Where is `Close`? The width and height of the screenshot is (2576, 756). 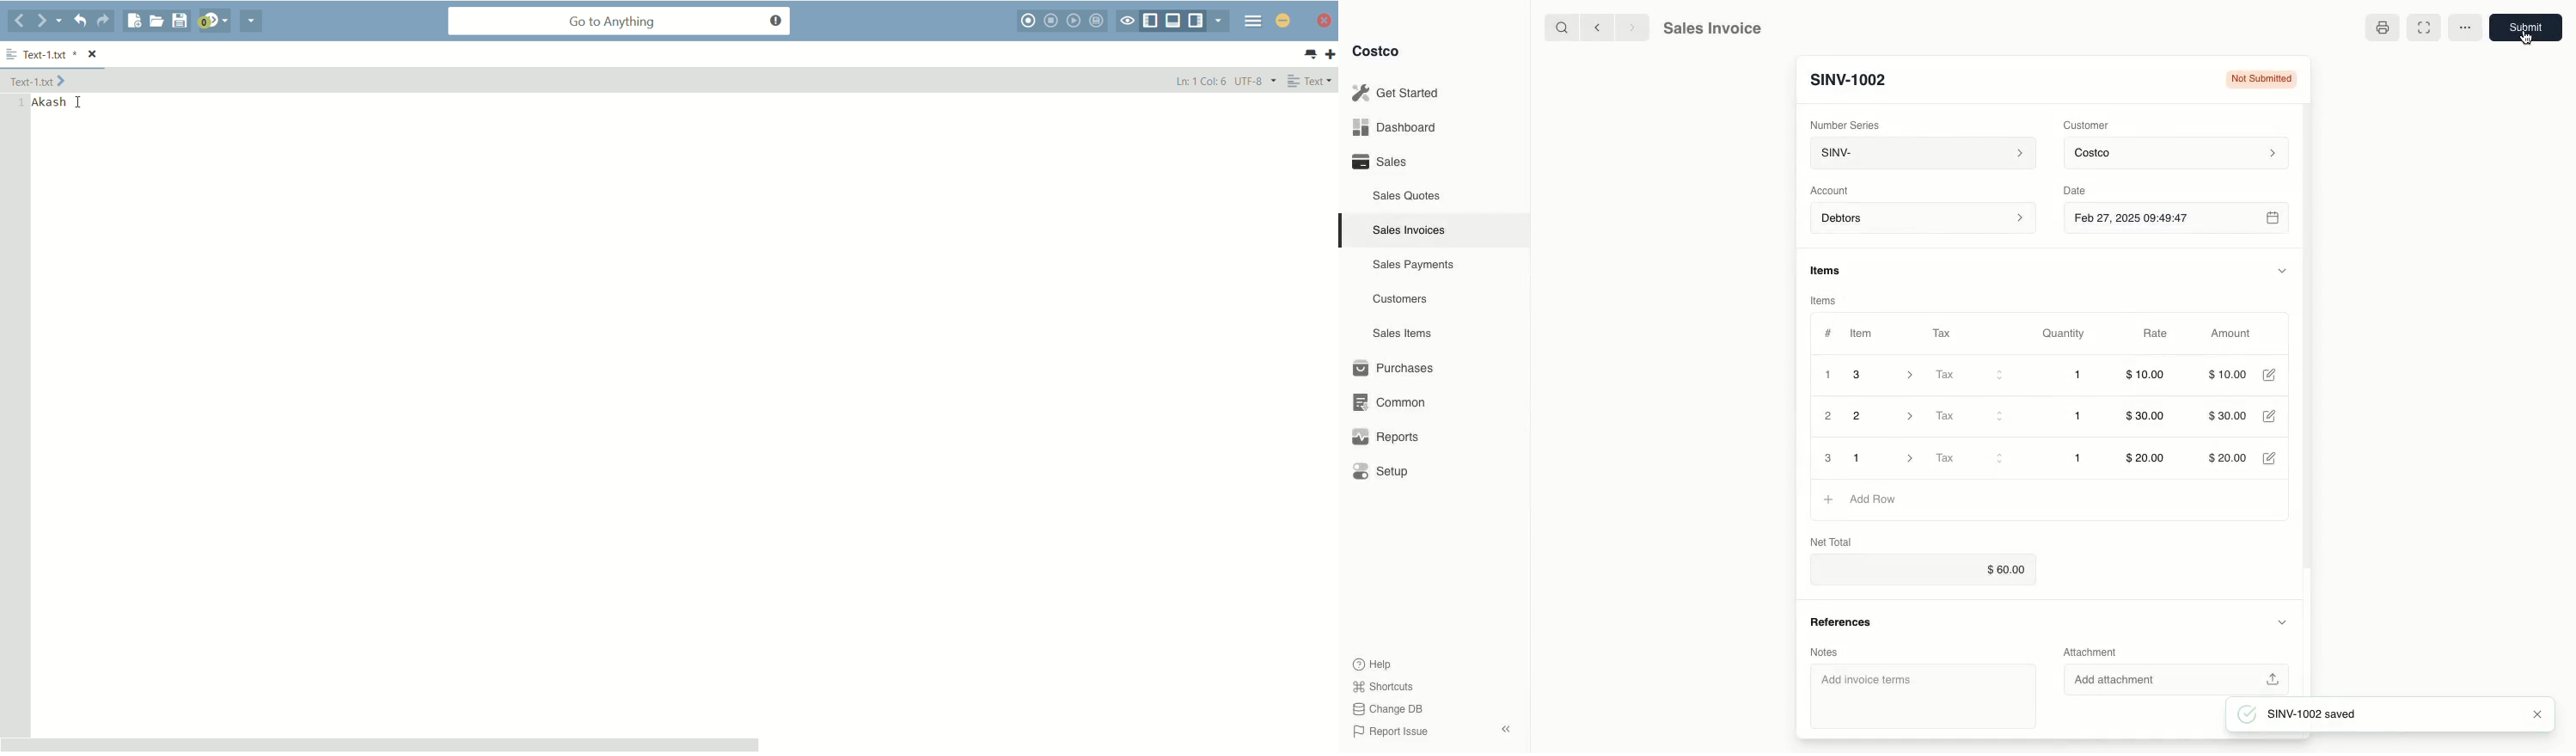
Close is located at coordinates (2536, 717).